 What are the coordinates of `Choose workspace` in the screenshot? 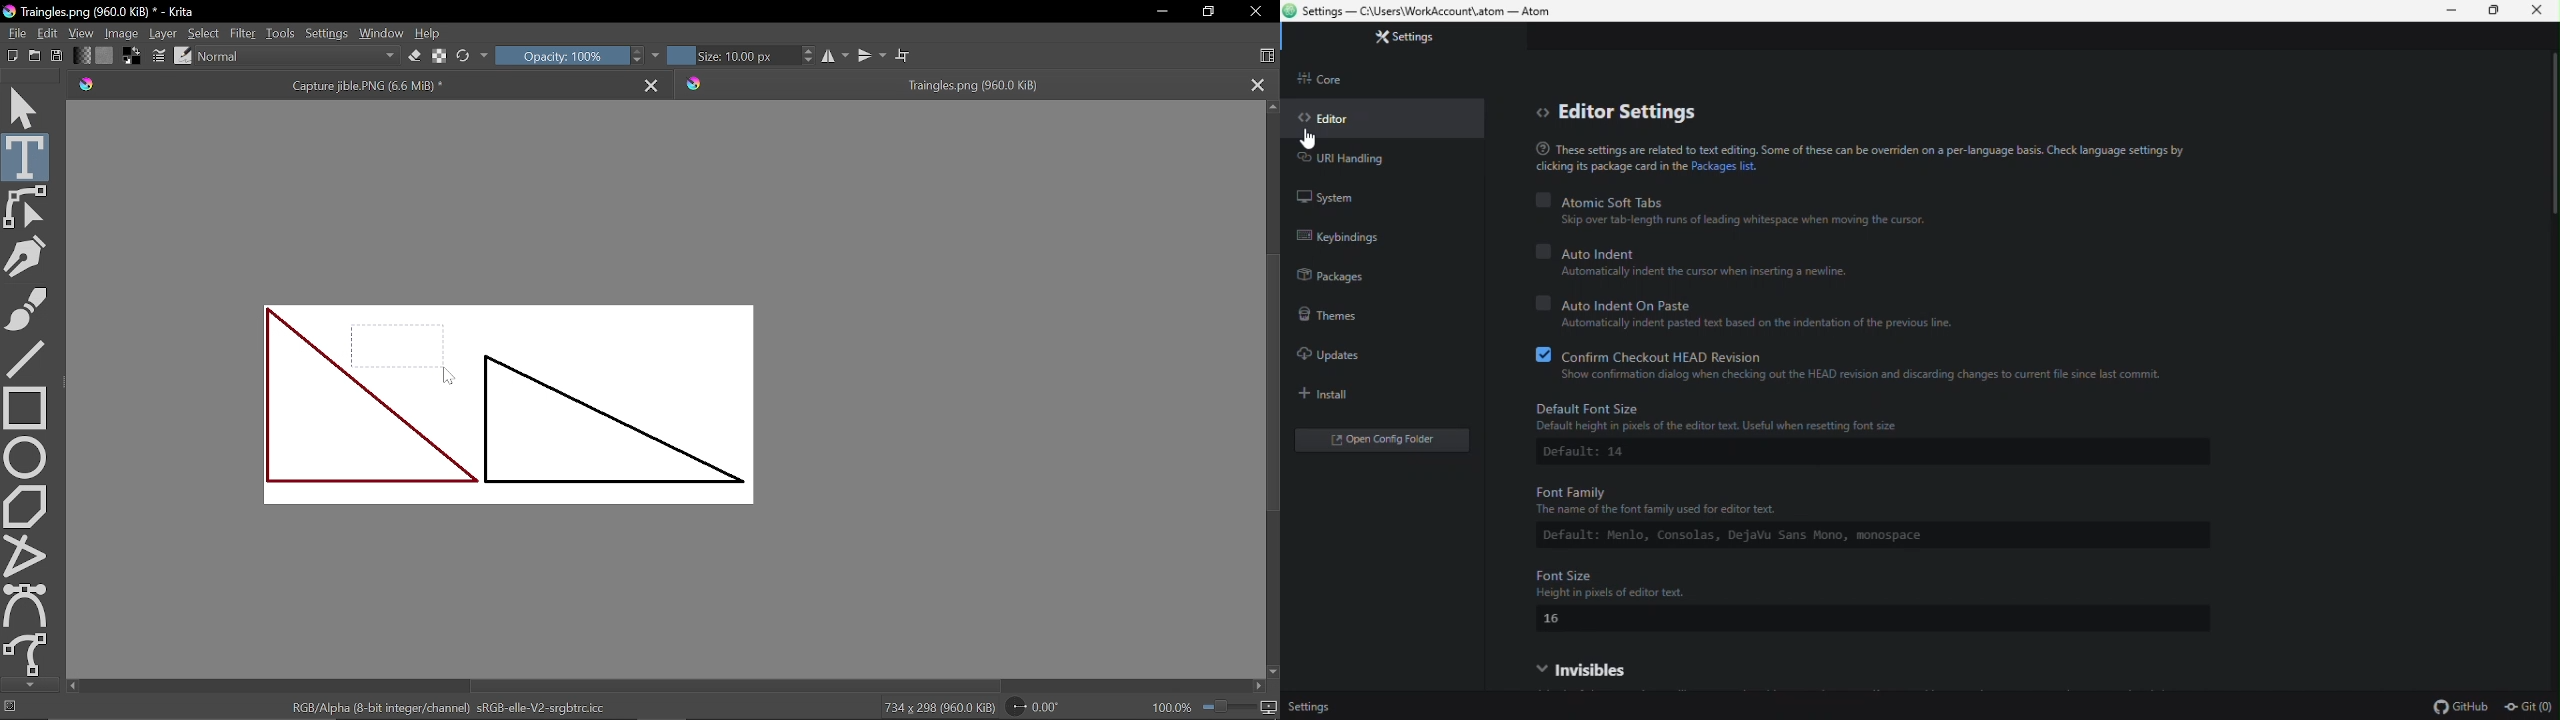 It's located at (1266, 56).